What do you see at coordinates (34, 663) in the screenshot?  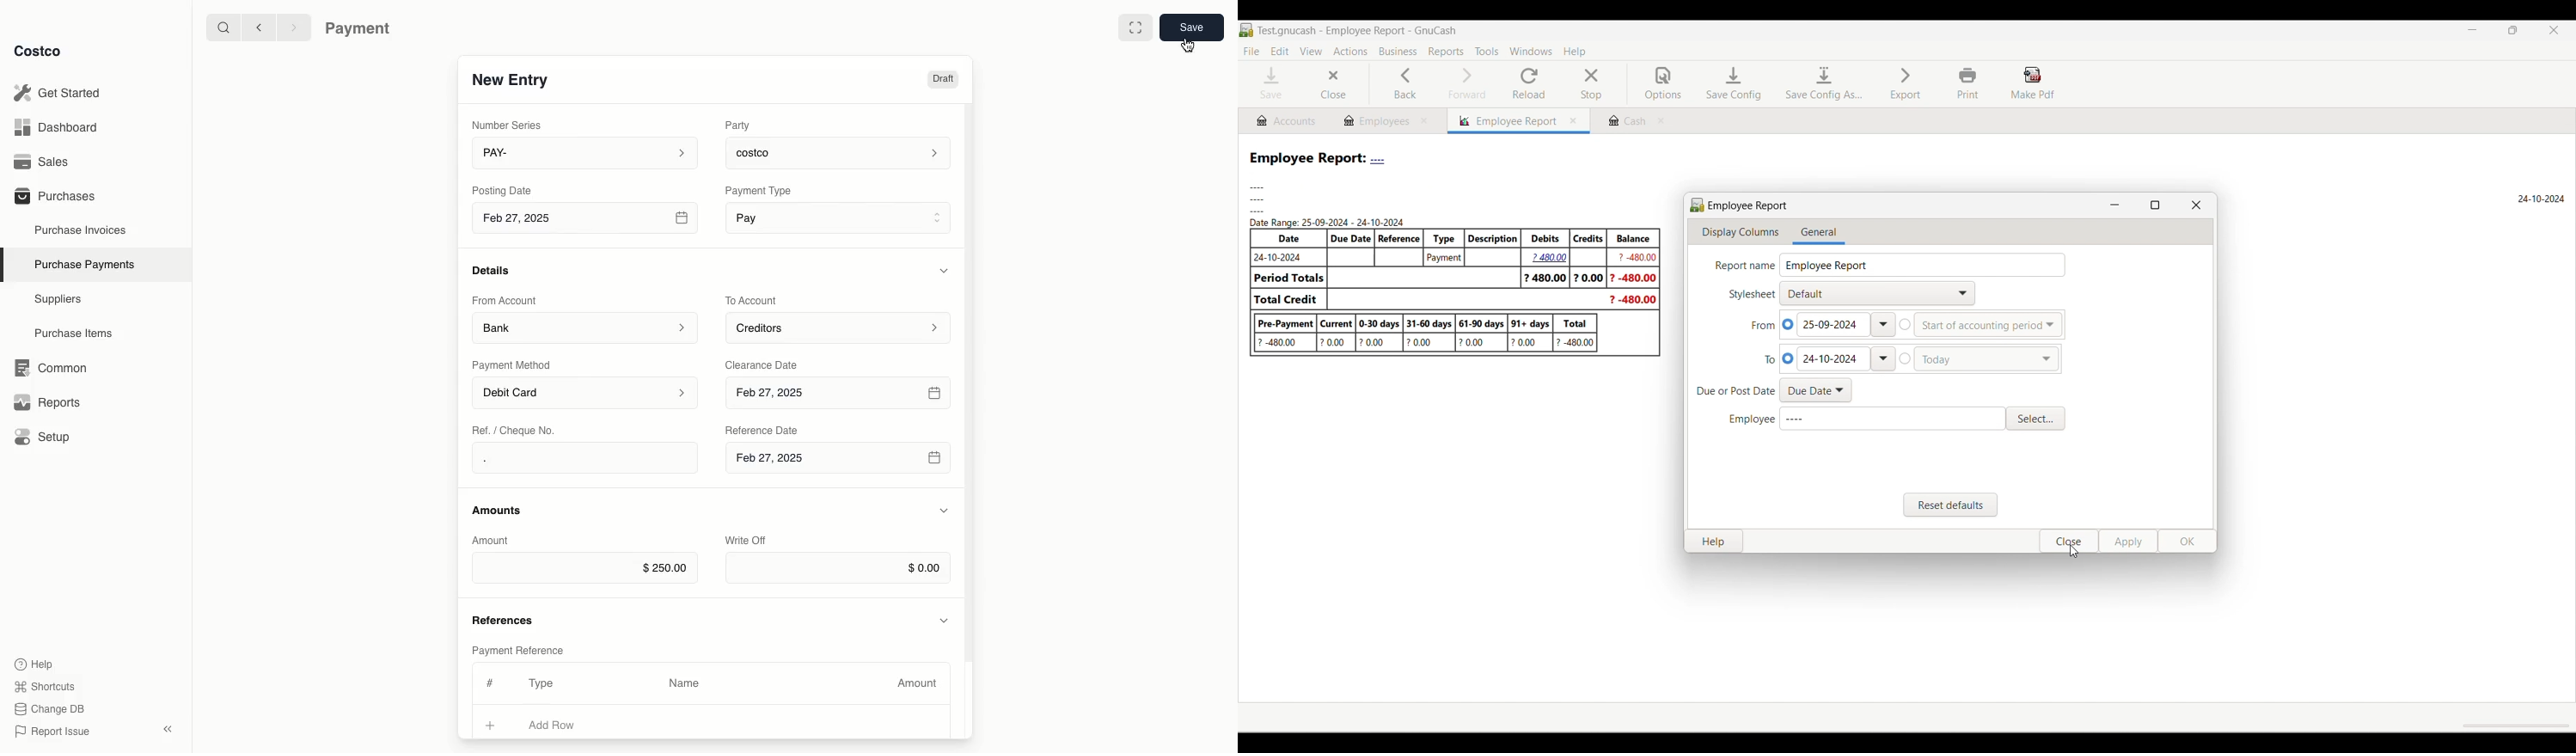 I see `Help` at bounding box center [34, 663].